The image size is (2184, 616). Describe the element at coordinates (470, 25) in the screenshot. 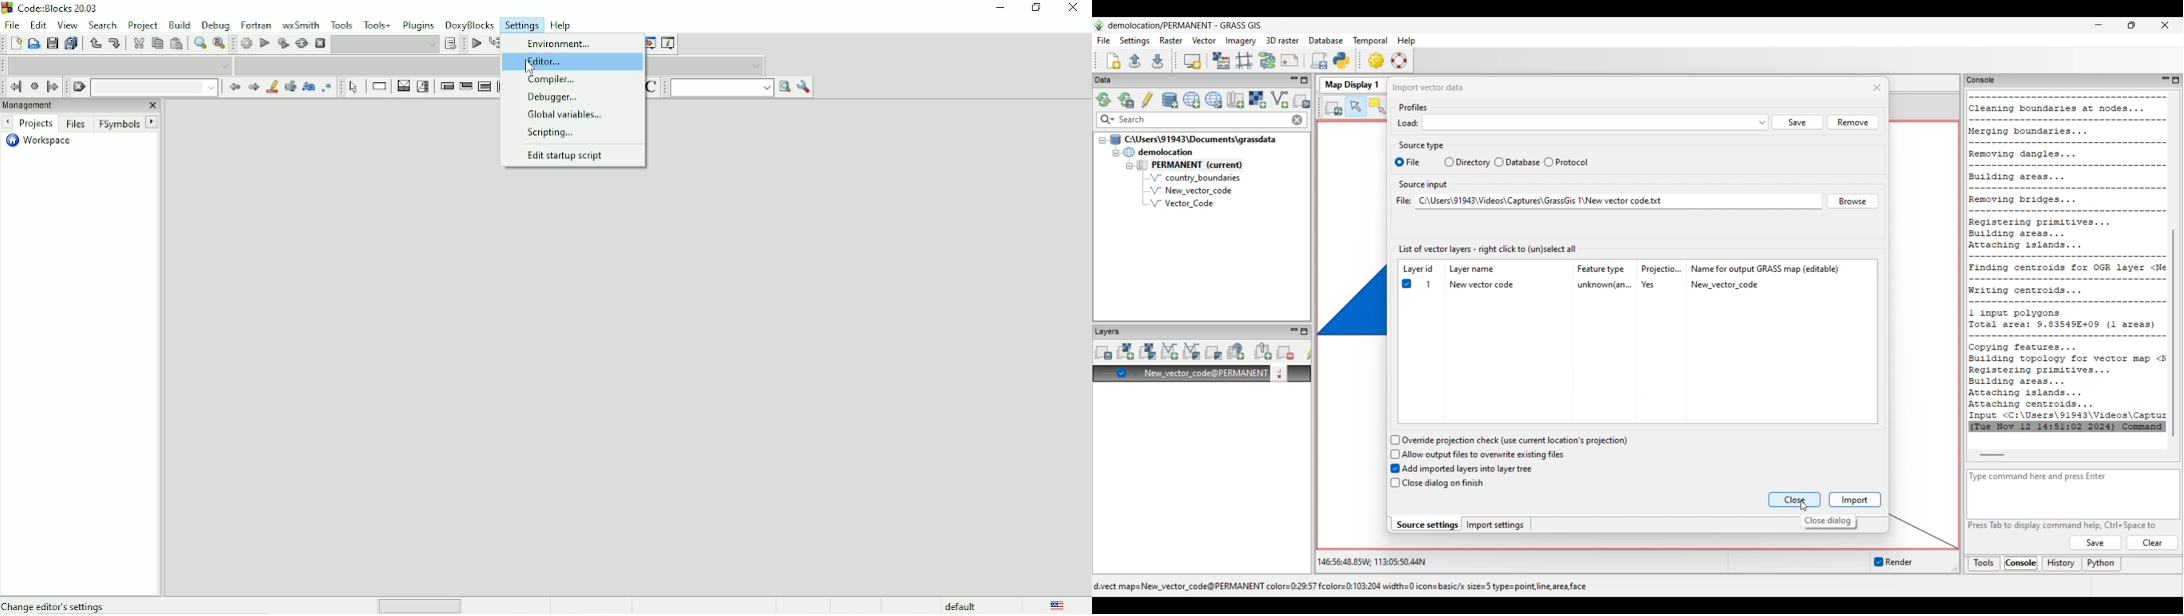

I see `DoxyBlocks` at that location.